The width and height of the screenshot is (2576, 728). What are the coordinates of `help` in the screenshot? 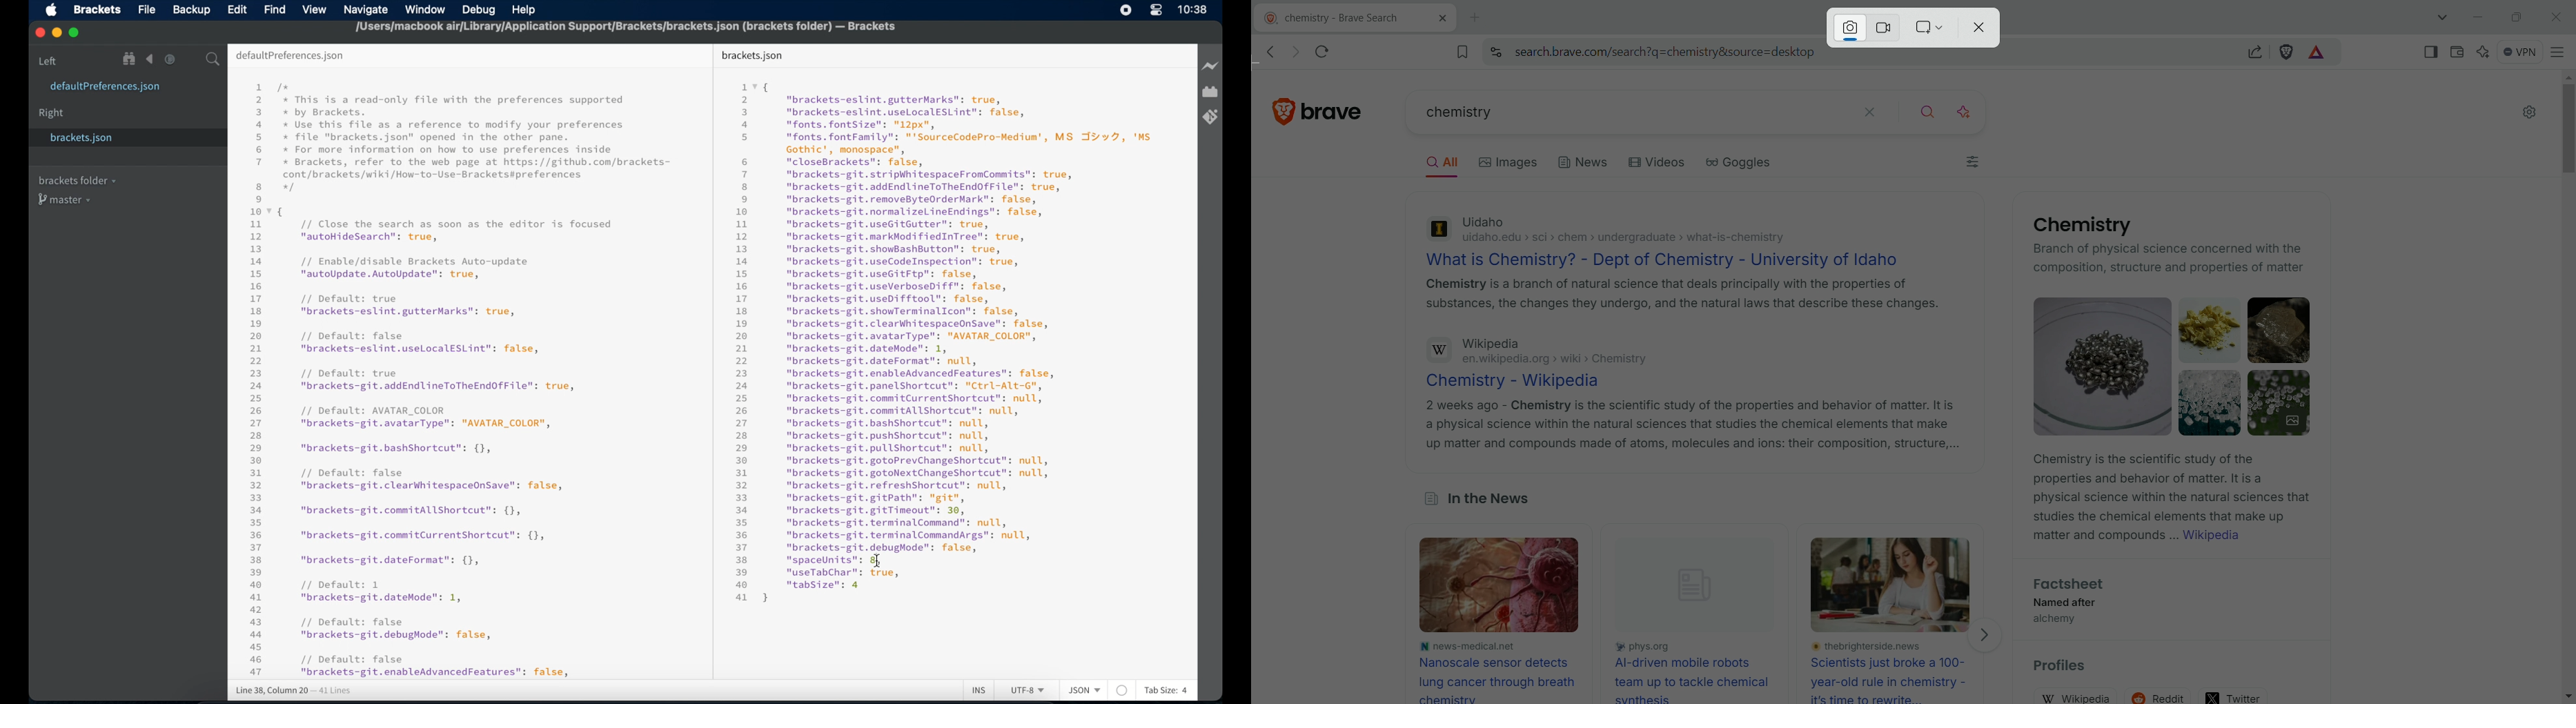 It's located at (524, 11).